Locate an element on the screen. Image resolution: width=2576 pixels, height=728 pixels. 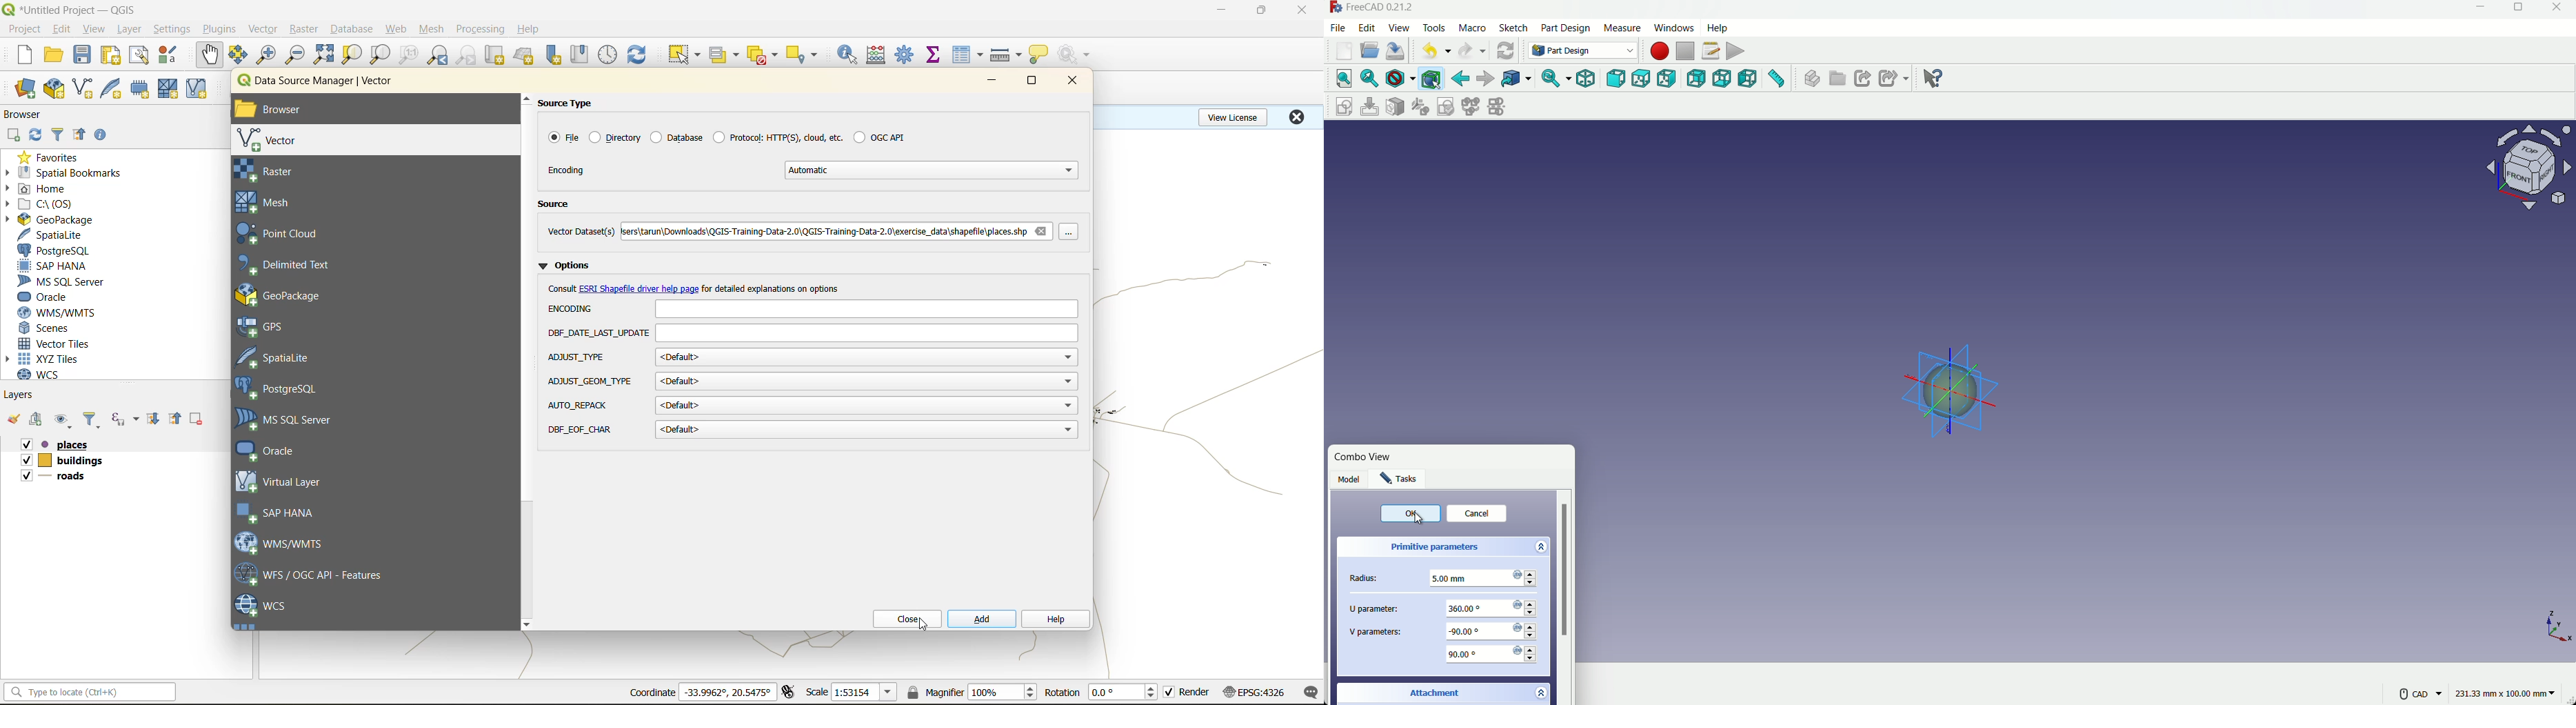
right view is located at coordinates (1668, 78).